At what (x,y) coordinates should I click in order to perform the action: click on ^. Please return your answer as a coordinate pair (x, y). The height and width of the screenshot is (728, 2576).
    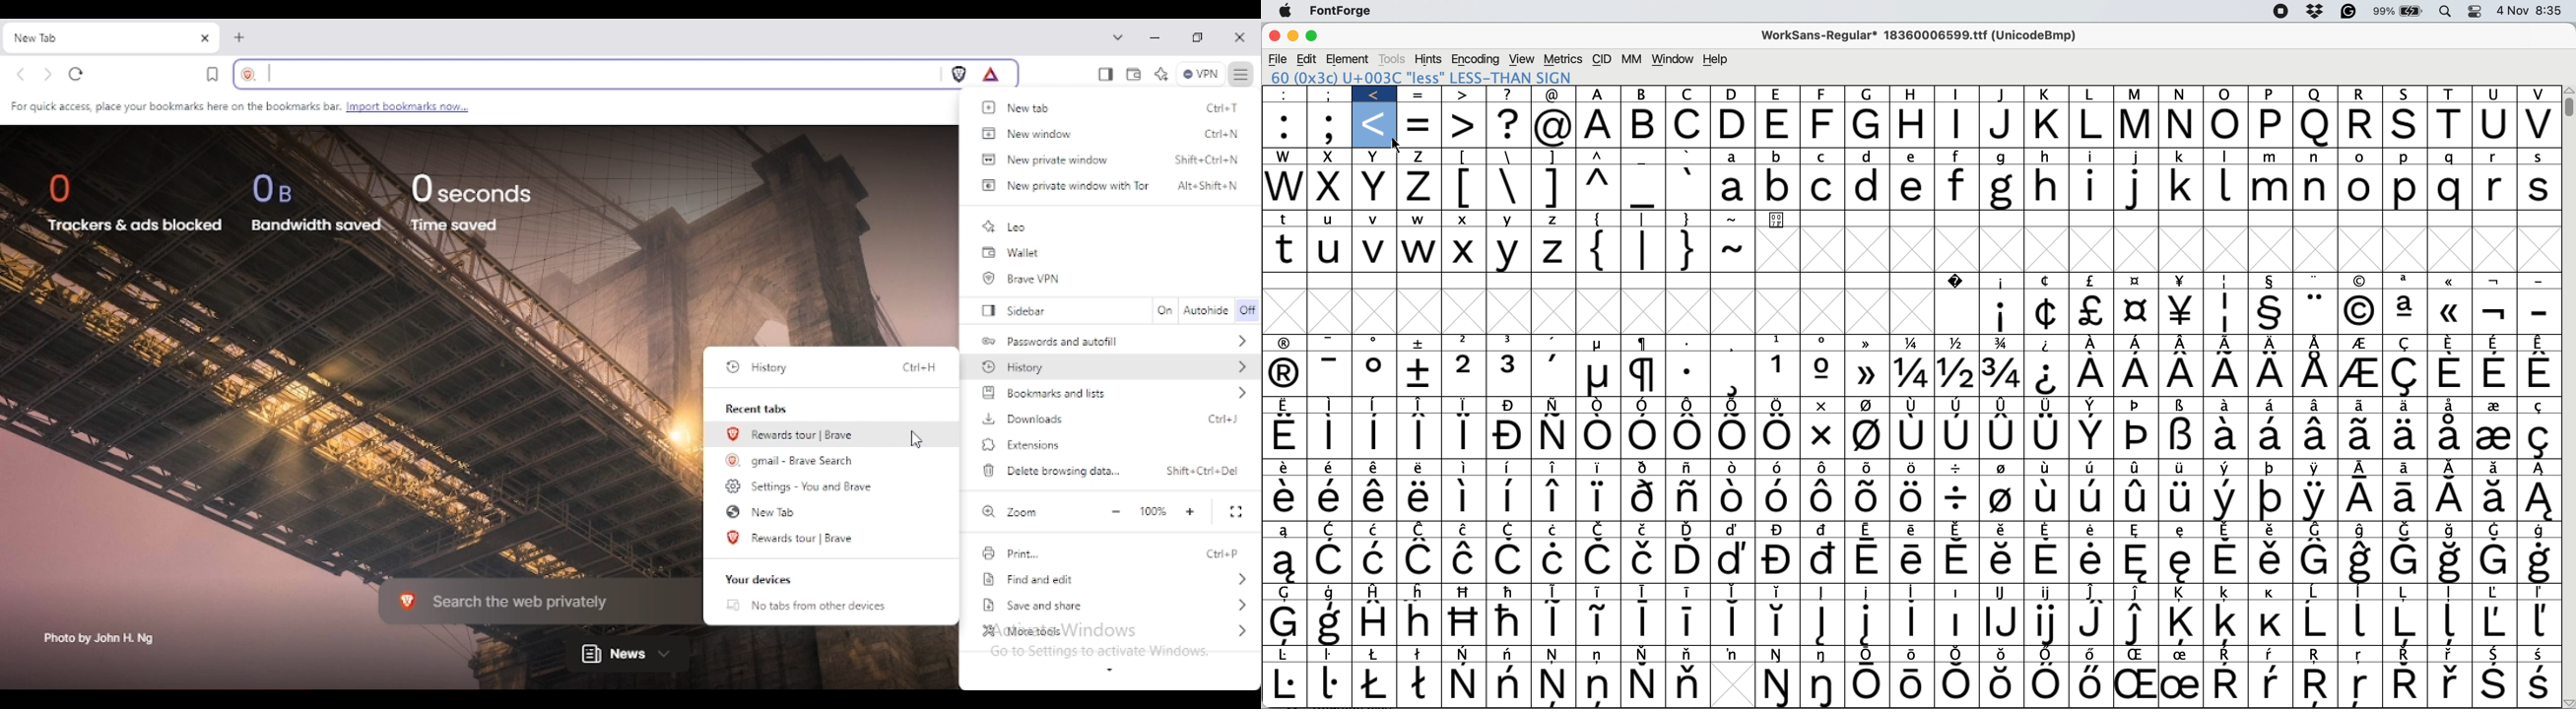
    Looking at the image, I should click on (1600, 187).